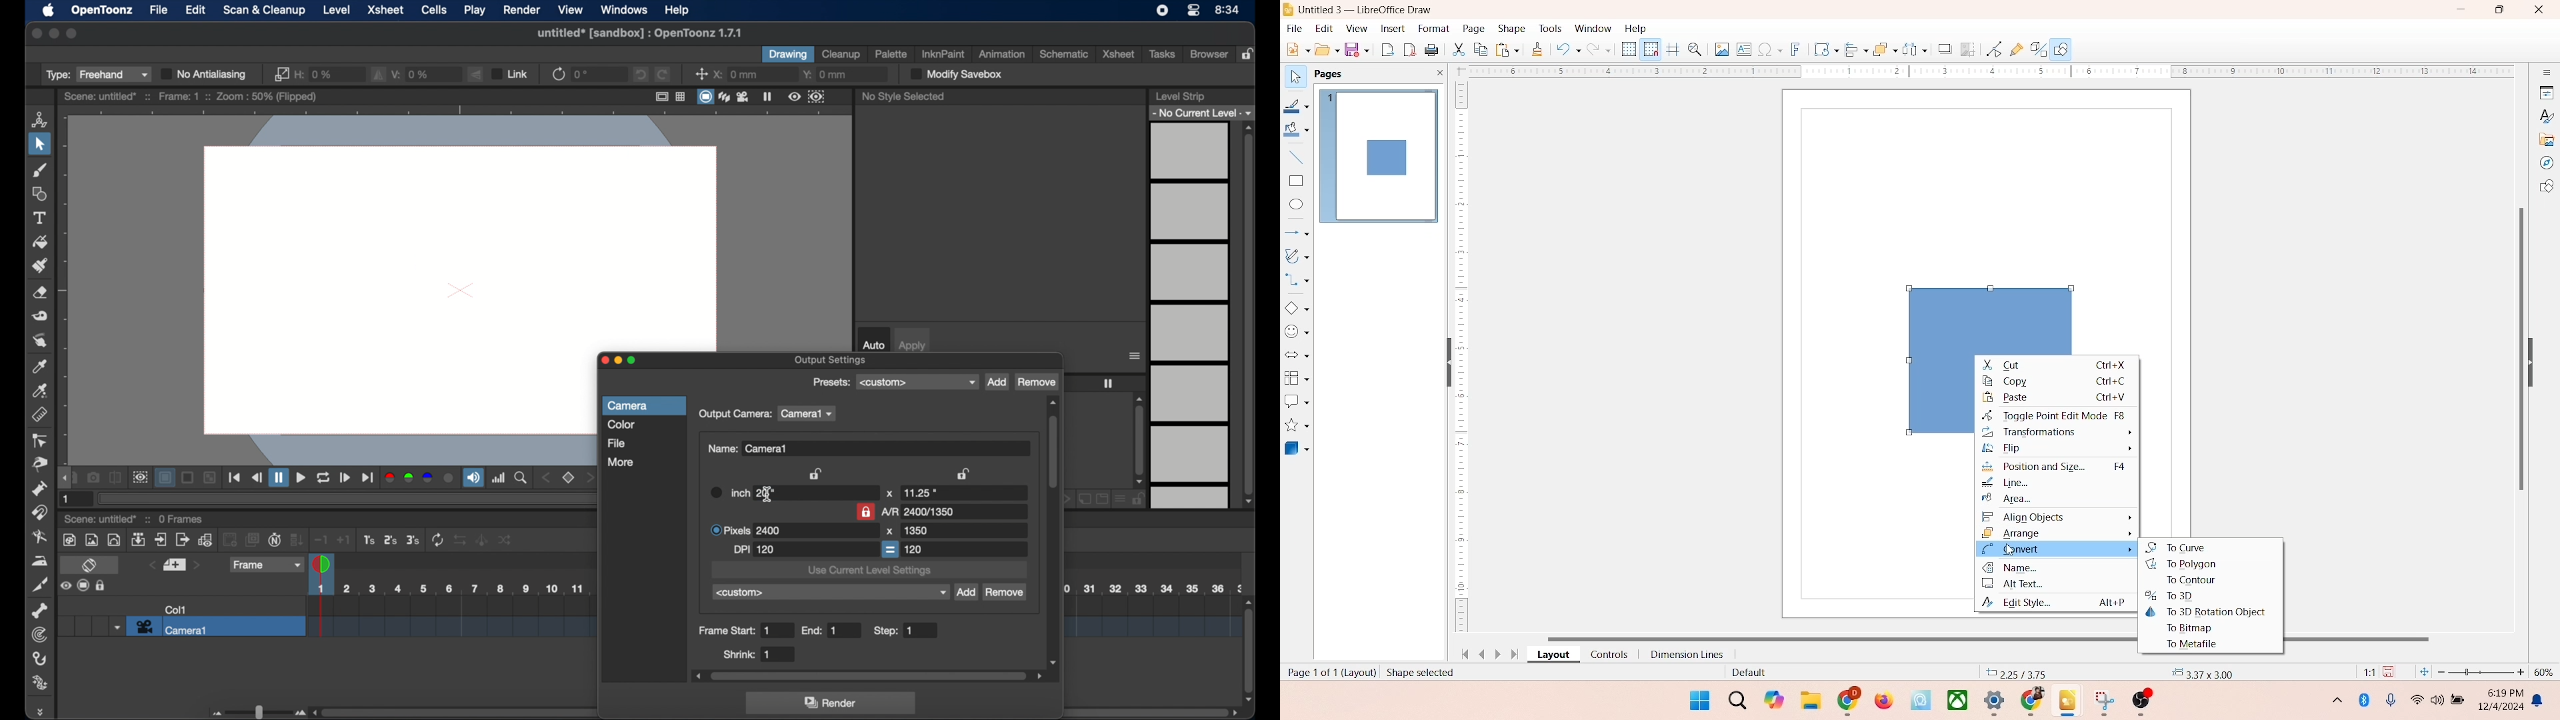  Describe the element at coordinates (2058, 468) in the screenshot. I see `position and size` at that location.